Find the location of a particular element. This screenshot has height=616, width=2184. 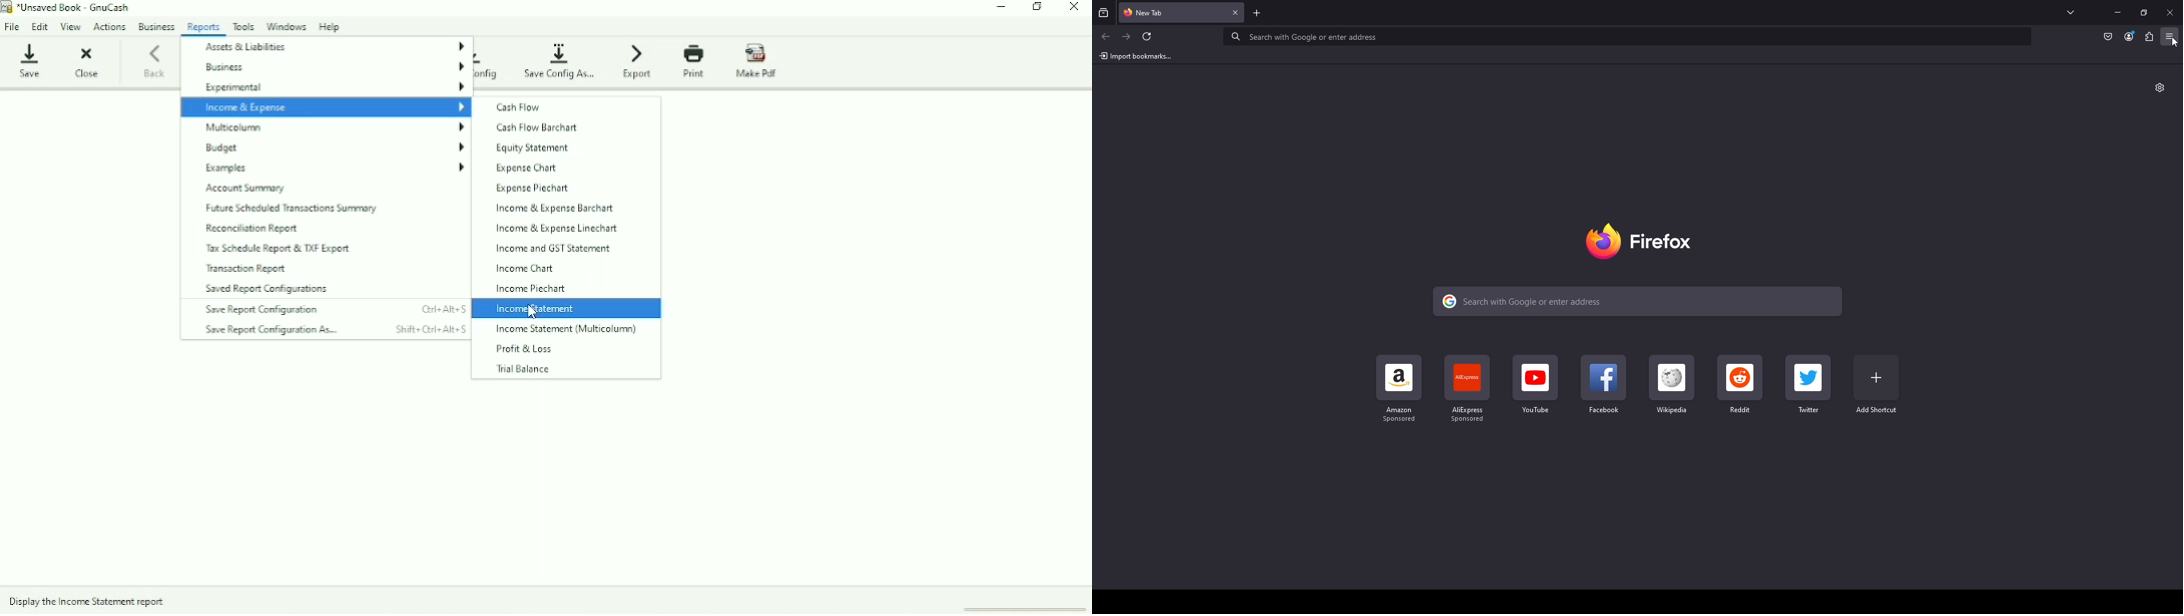

Maximize is located at coordinates (2144, 14).